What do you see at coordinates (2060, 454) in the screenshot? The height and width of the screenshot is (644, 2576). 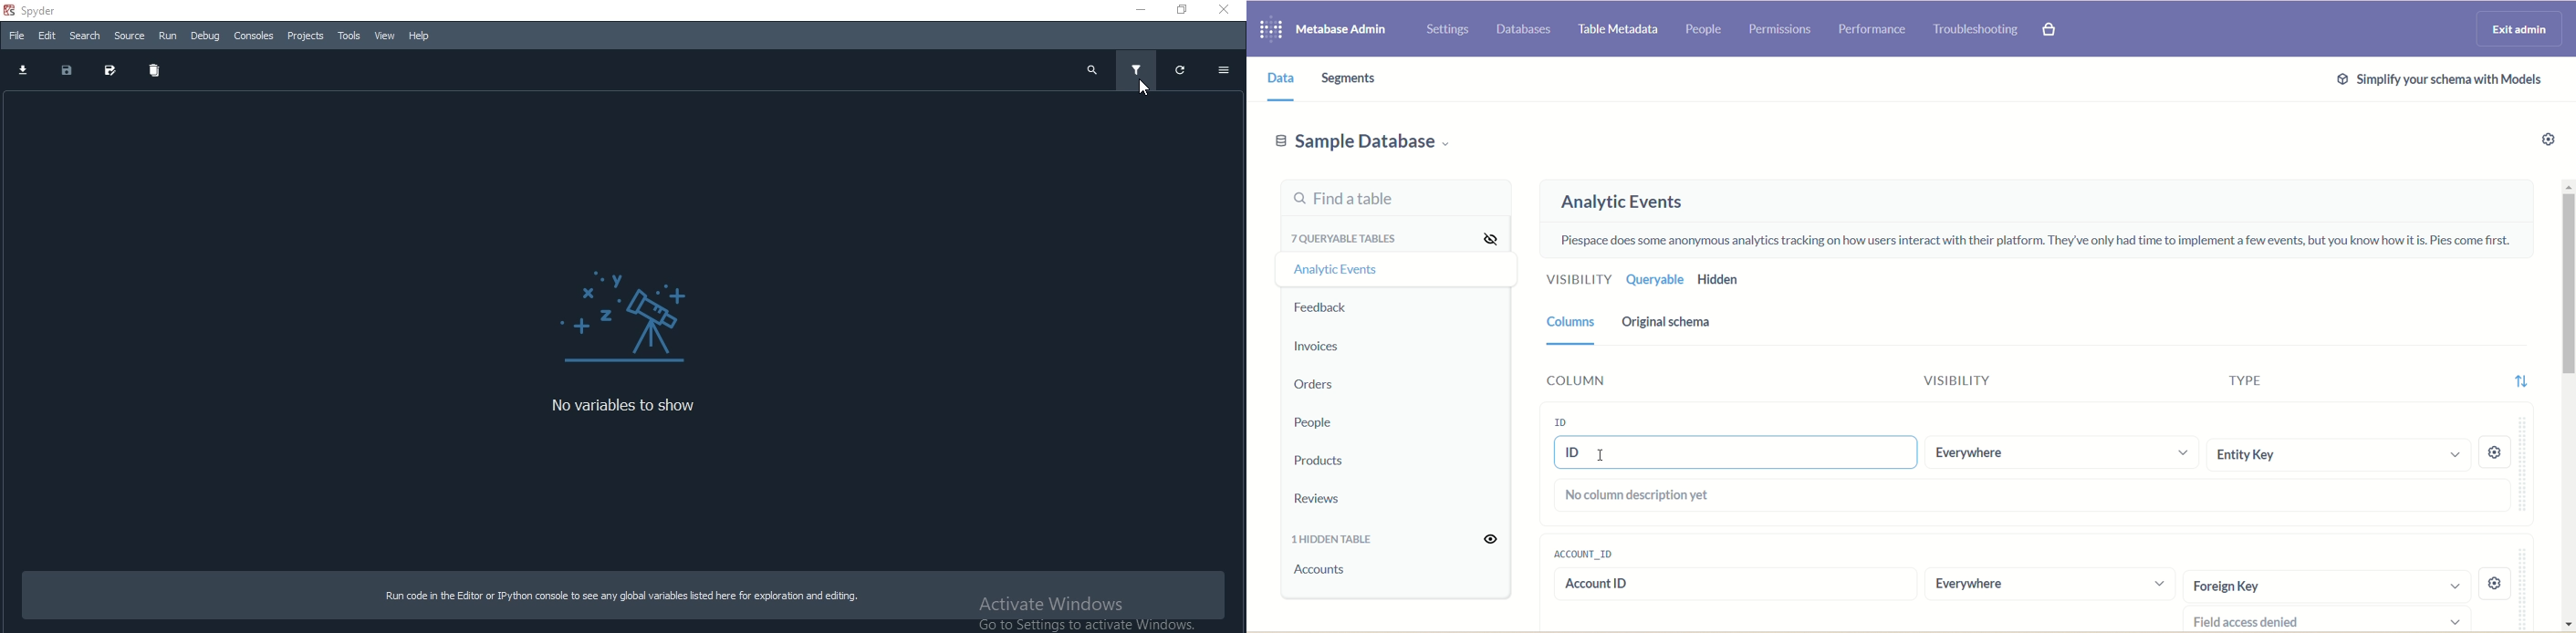 I see `Everywhere` at bounding box center [2060, 454].